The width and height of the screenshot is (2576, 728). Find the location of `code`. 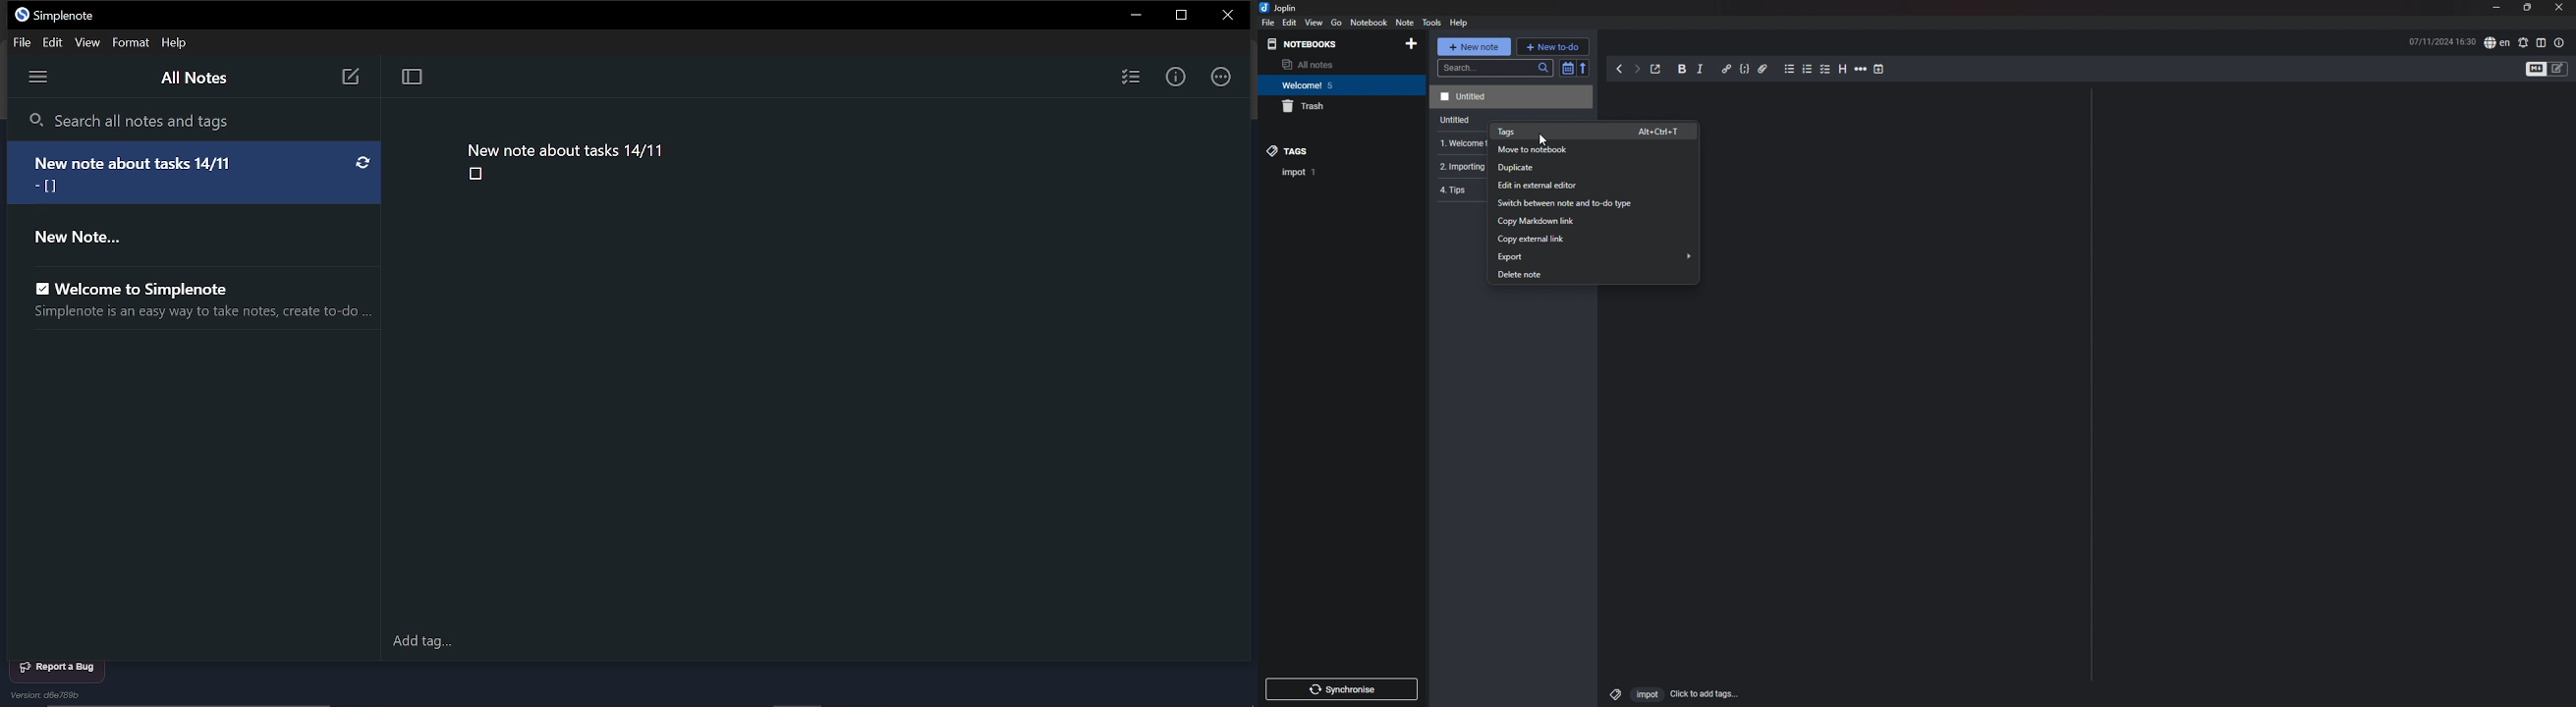

code is located at coordinates (1744, 70).